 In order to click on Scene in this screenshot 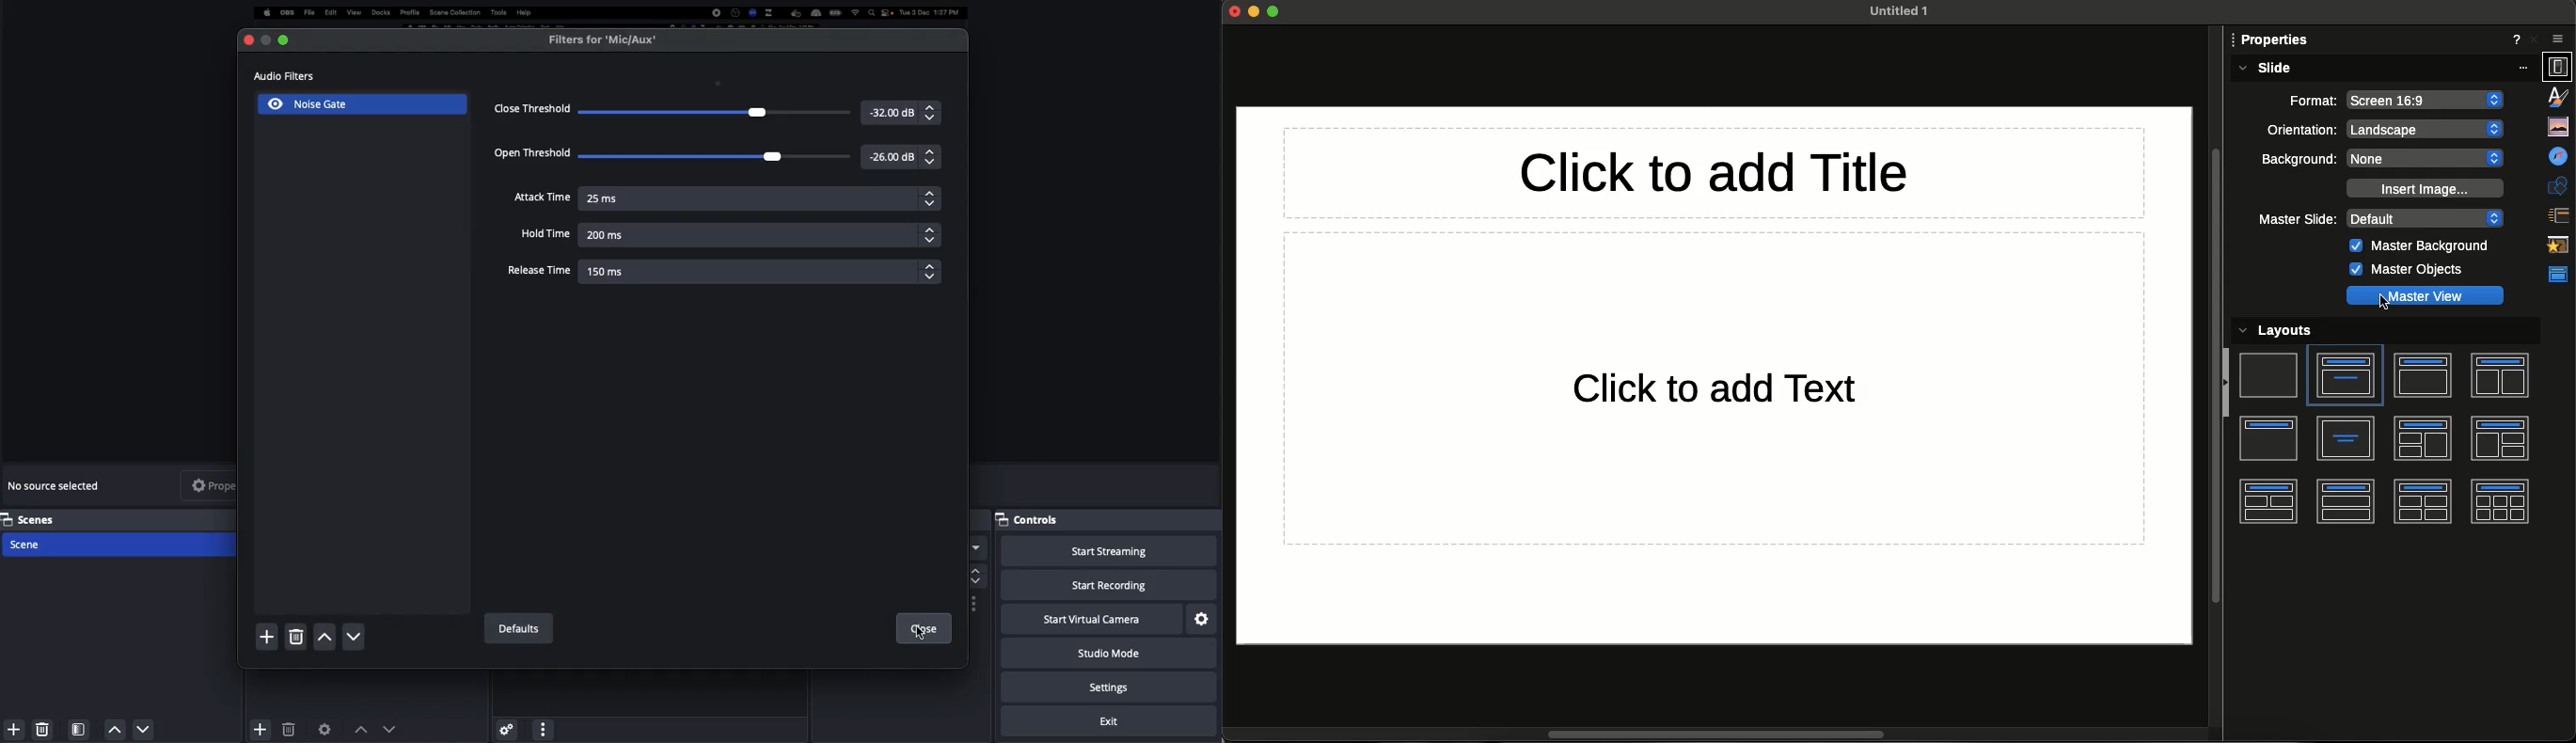, I will do `click(122, 546)`.